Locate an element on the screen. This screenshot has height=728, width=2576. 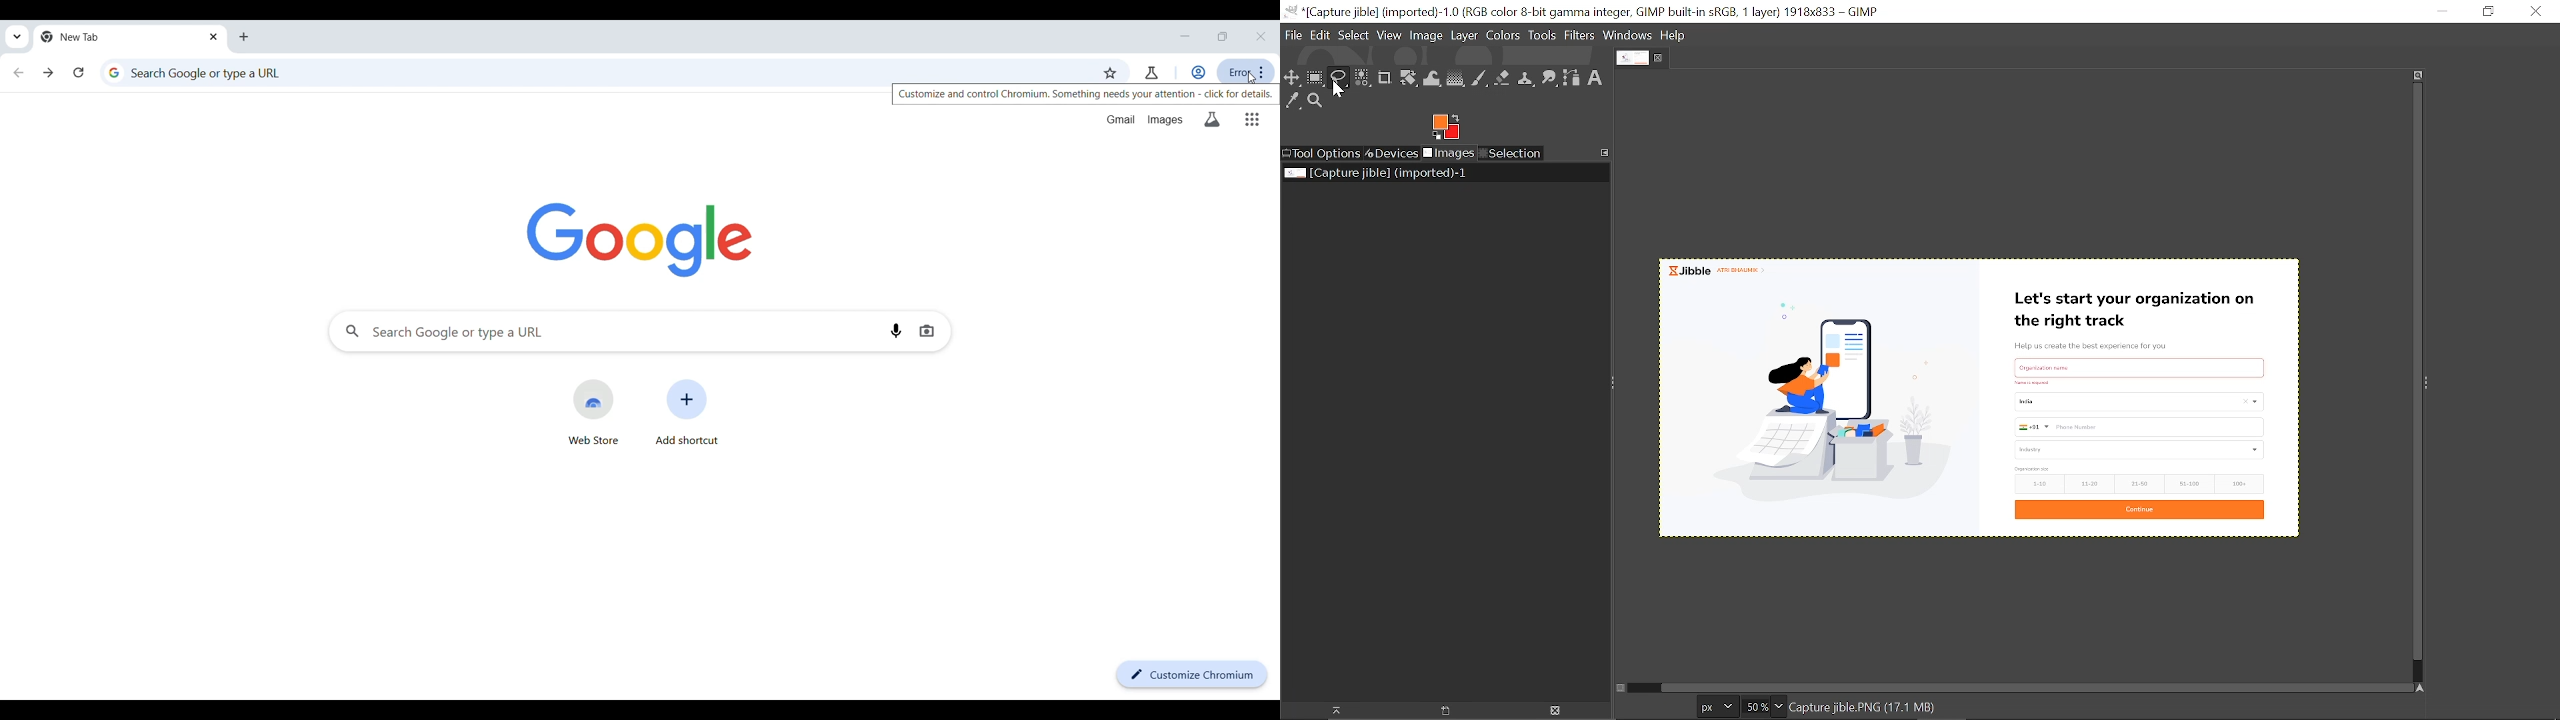
Search labs is located at coordinates (1213, 120).